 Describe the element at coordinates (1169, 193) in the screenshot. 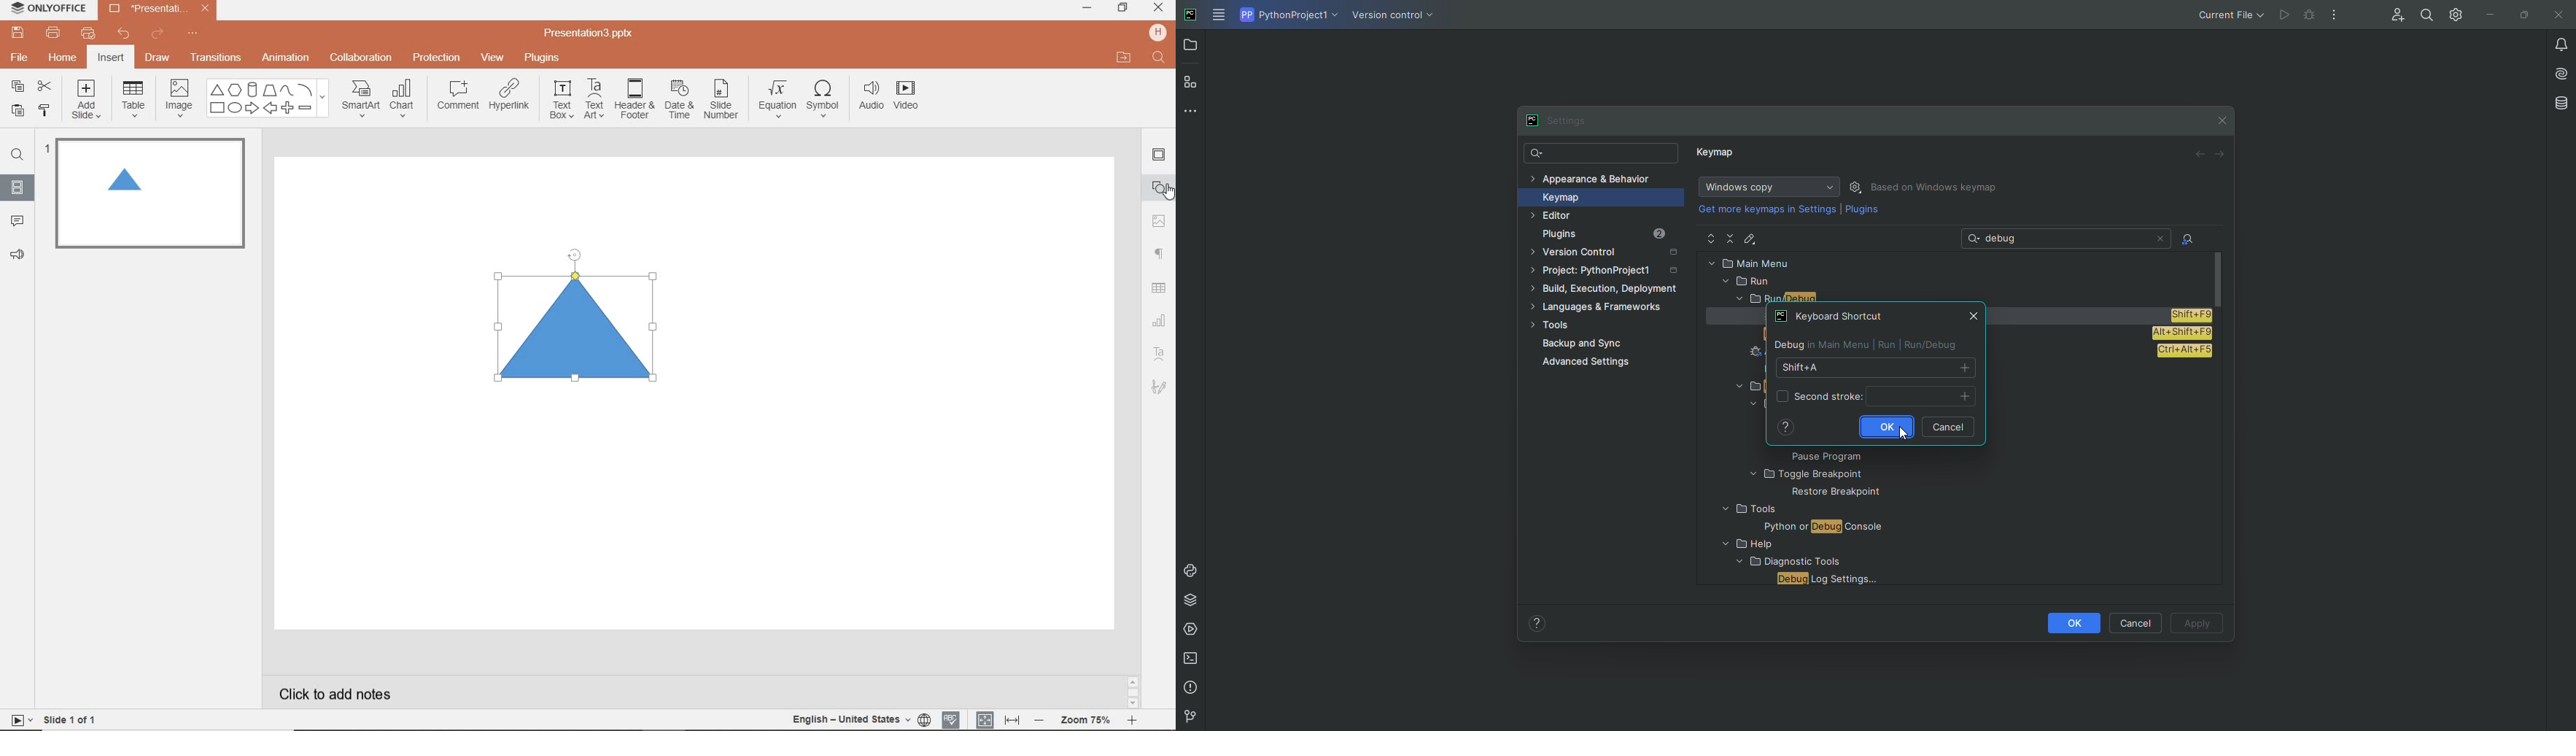

I see `mouse pointer` at that location.